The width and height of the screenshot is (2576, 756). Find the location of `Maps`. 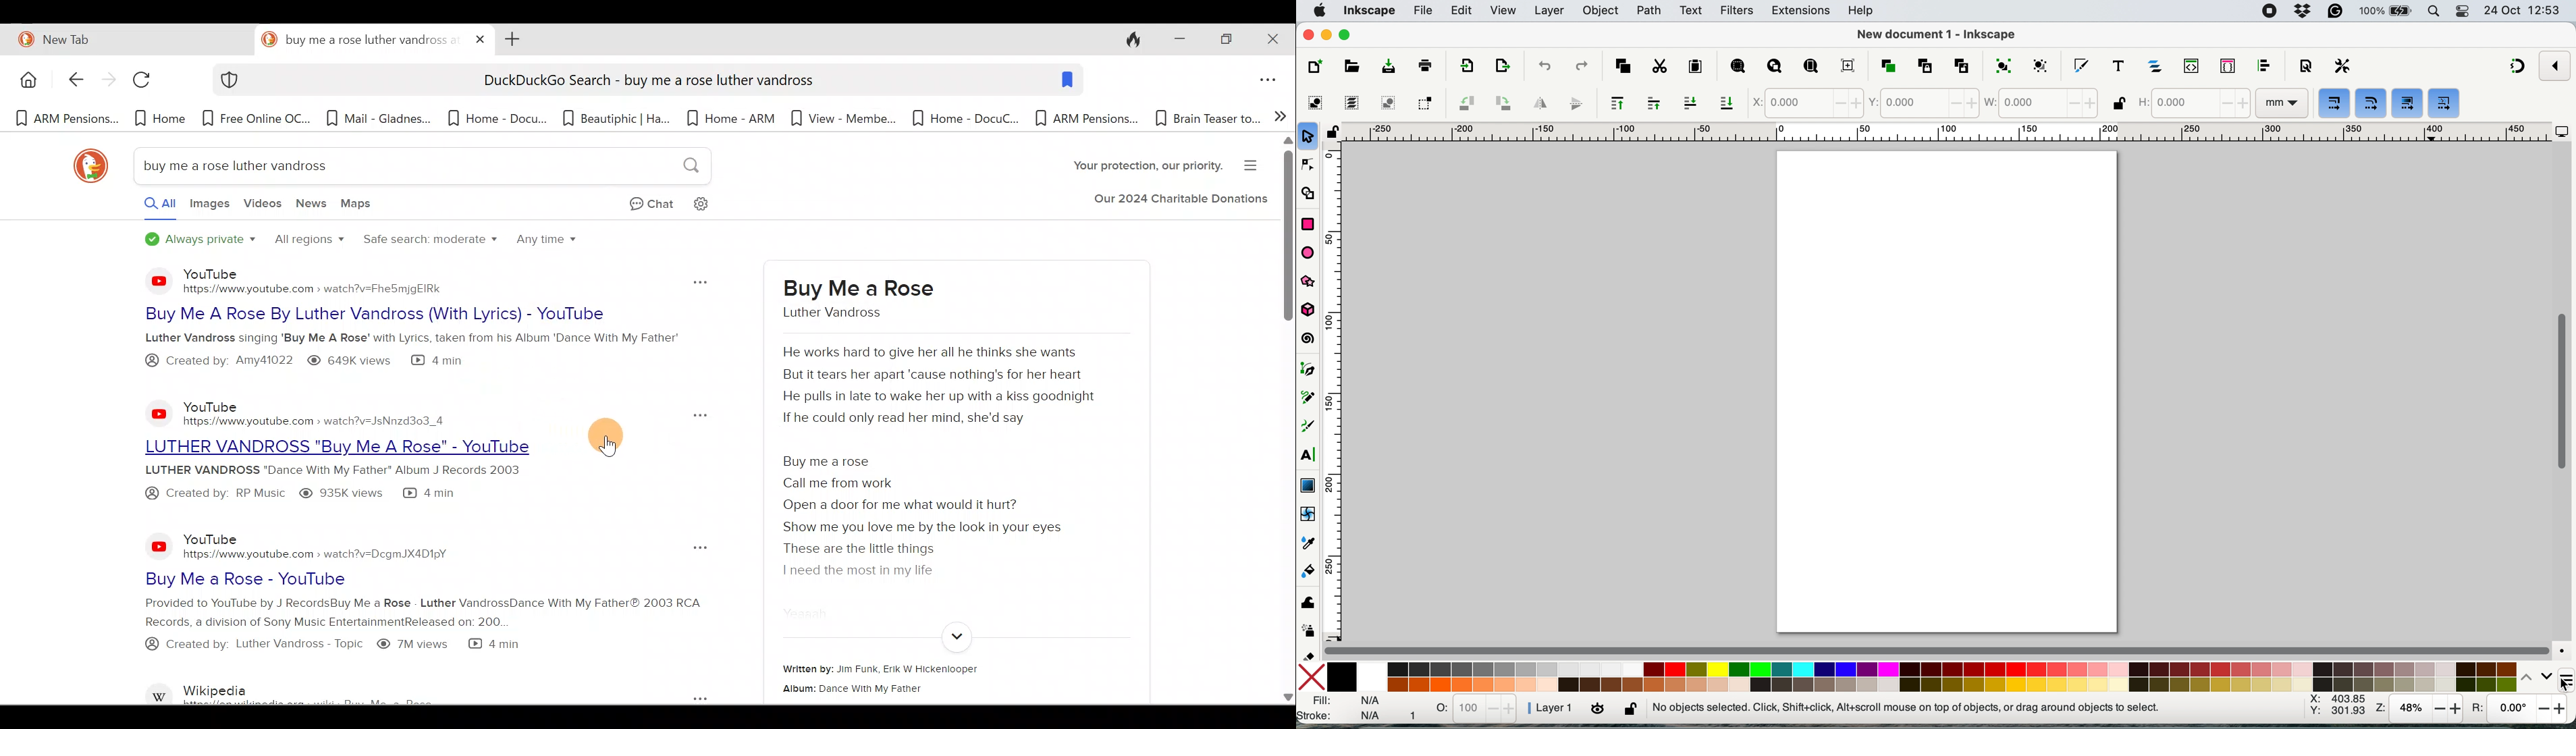

Maps is located at coordinates (360, 206).